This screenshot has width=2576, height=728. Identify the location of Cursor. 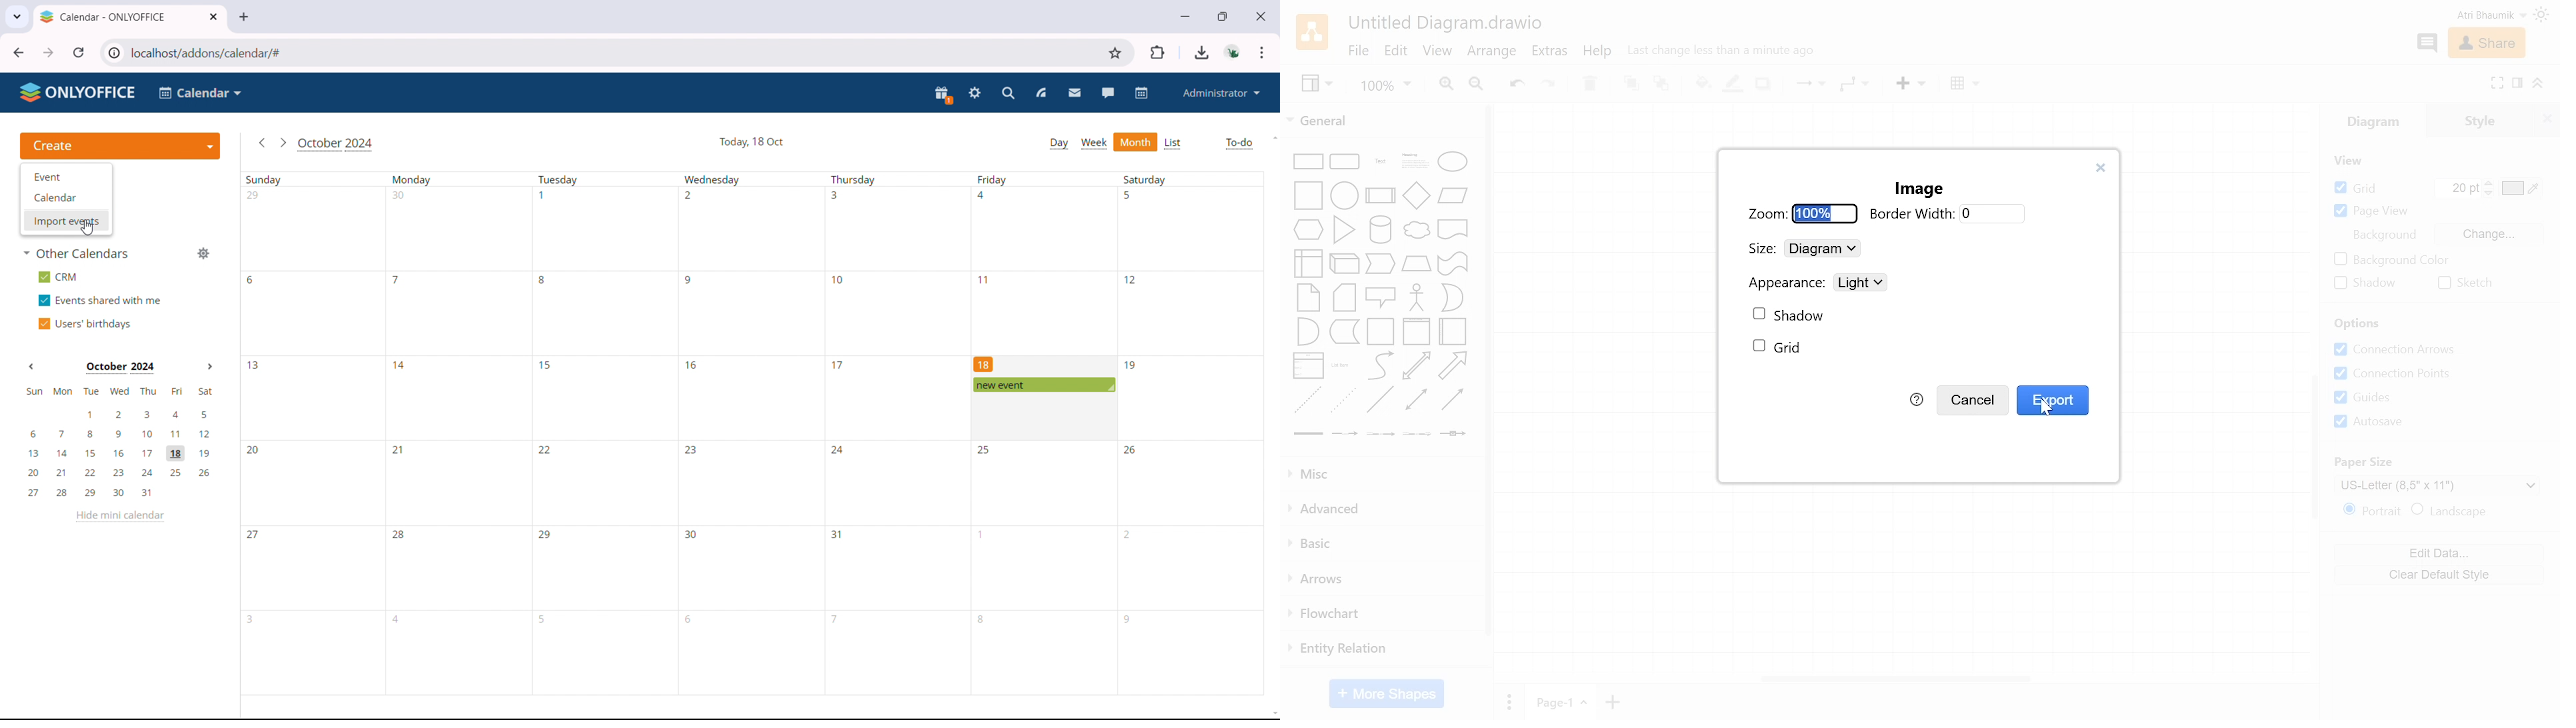
(2053, 410).